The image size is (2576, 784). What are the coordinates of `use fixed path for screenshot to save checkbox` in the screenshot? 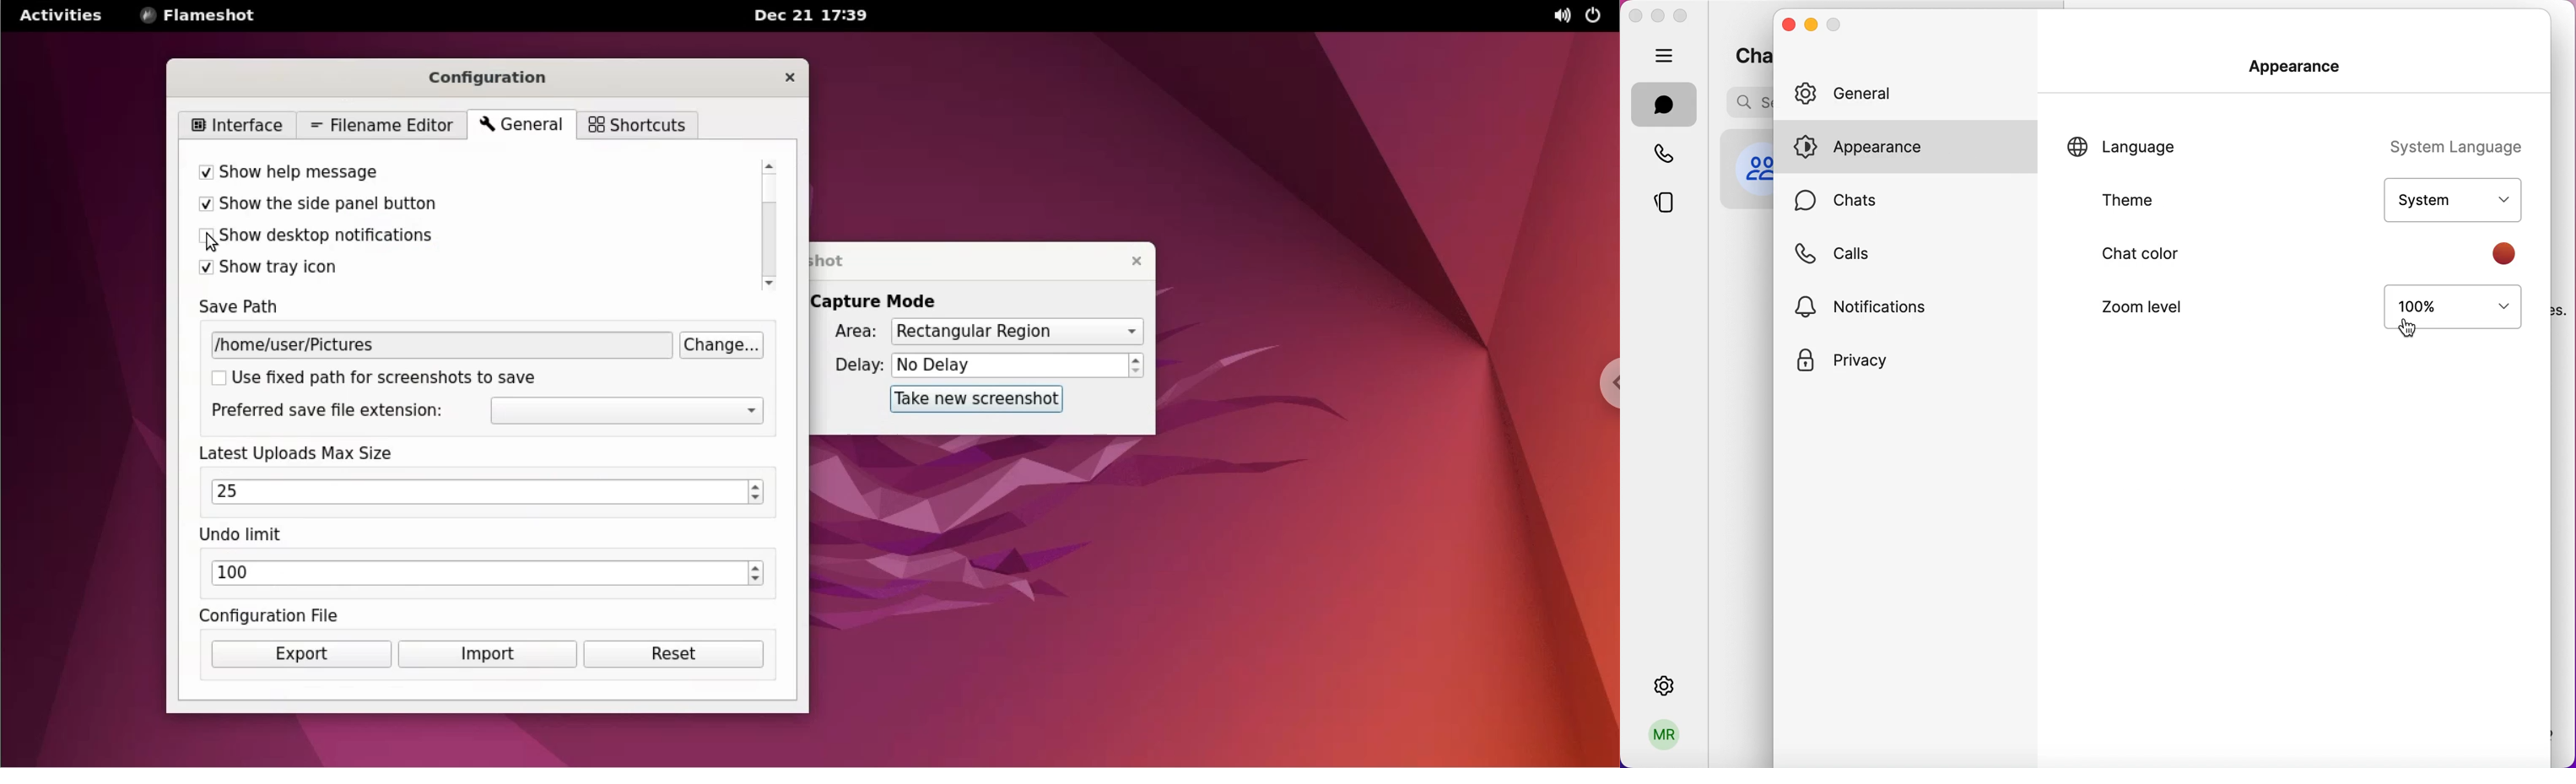 It's located at (396, 377).